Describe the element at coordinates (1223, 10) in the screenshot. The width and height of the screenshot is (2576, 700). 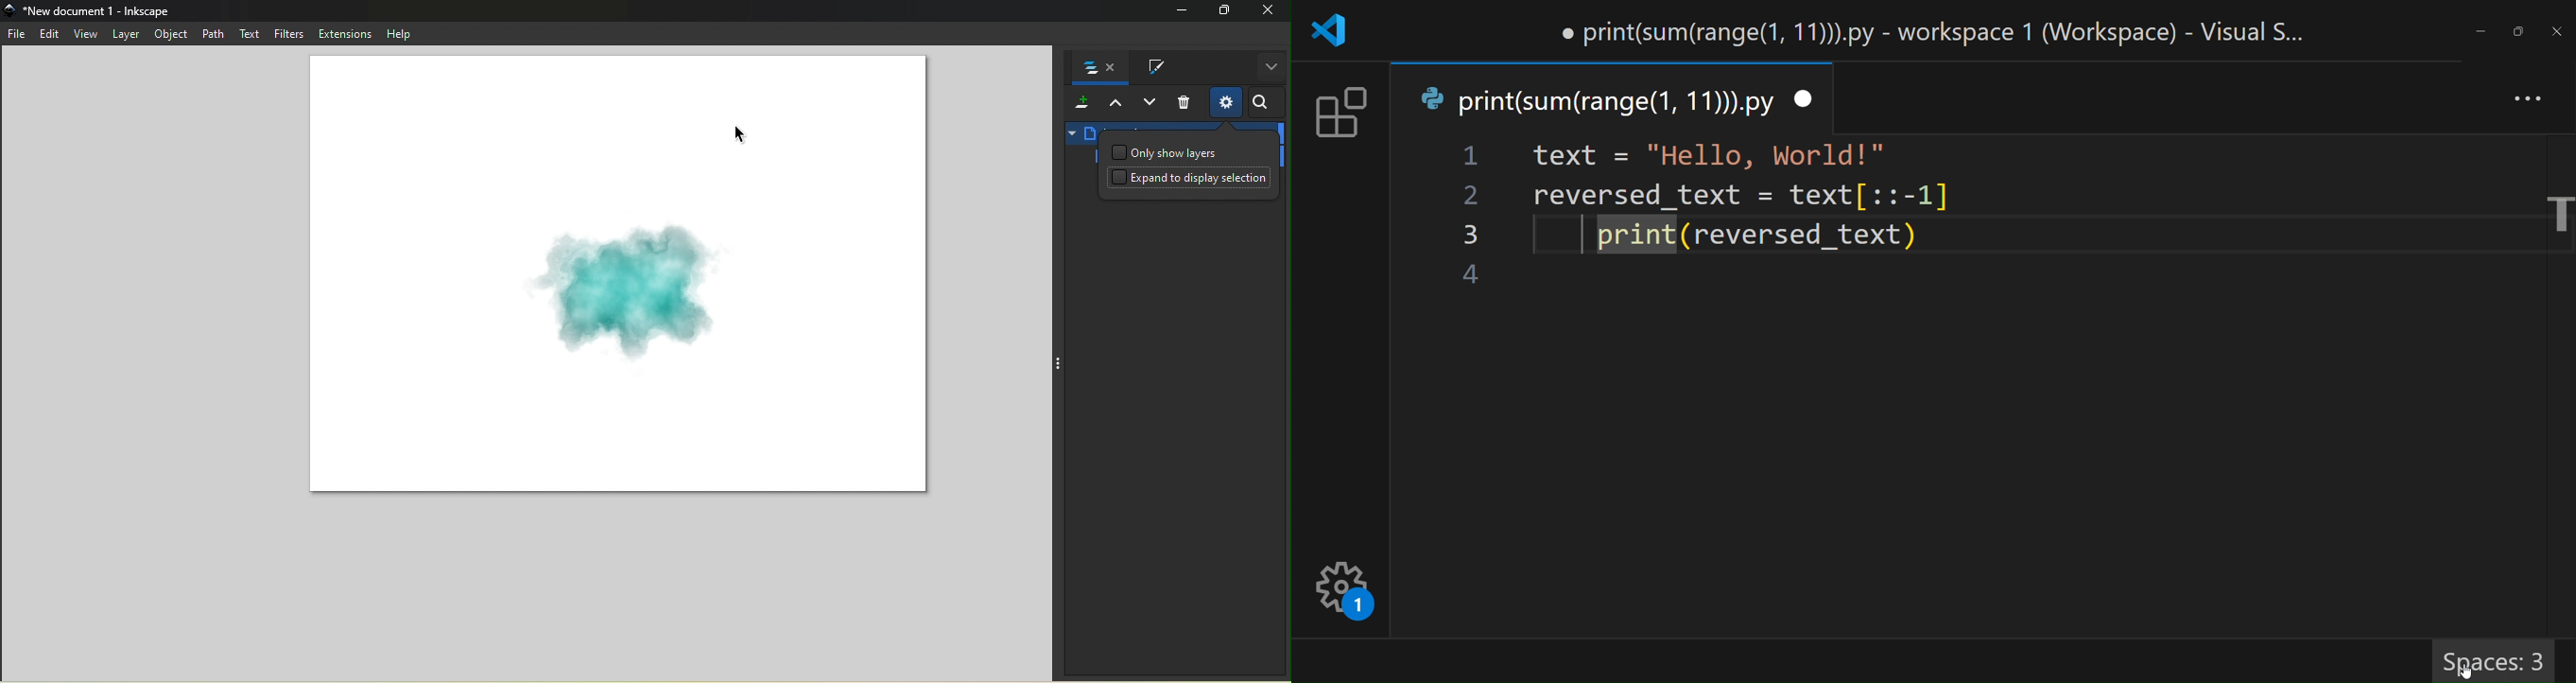
I see `Maximize` at that location.